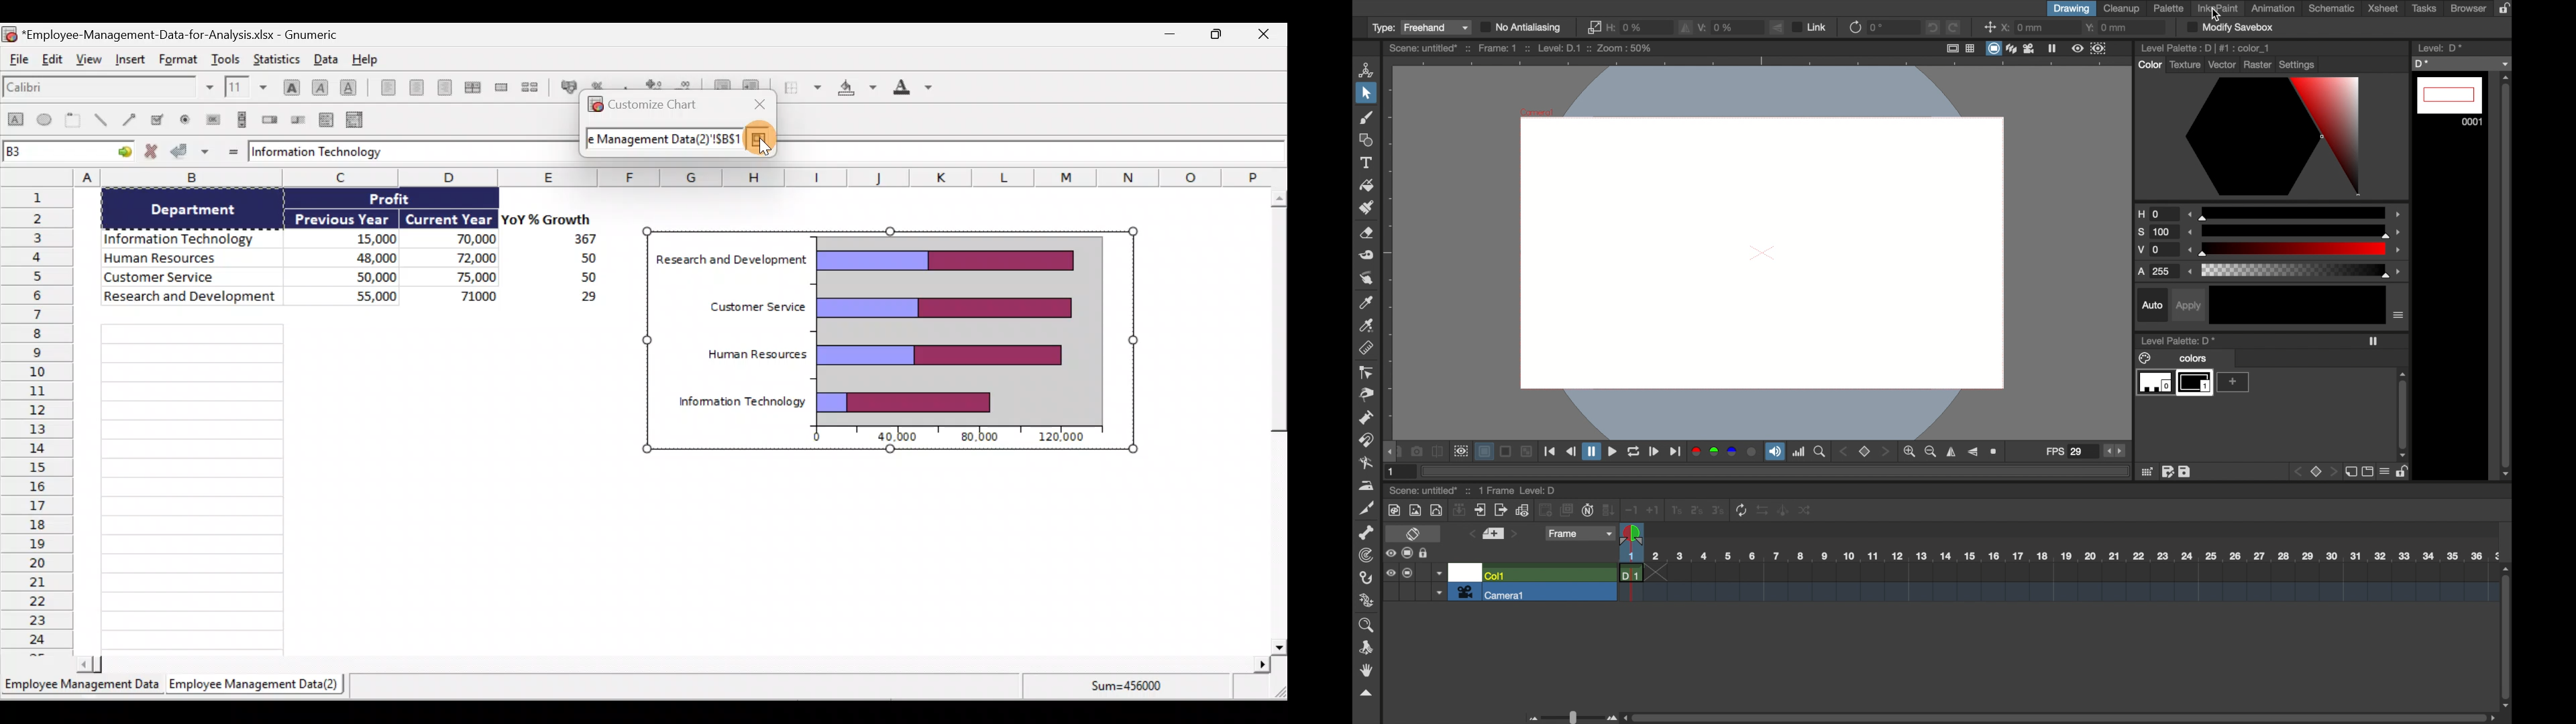  I want to click on control point editor tool, so click(1365, 372).